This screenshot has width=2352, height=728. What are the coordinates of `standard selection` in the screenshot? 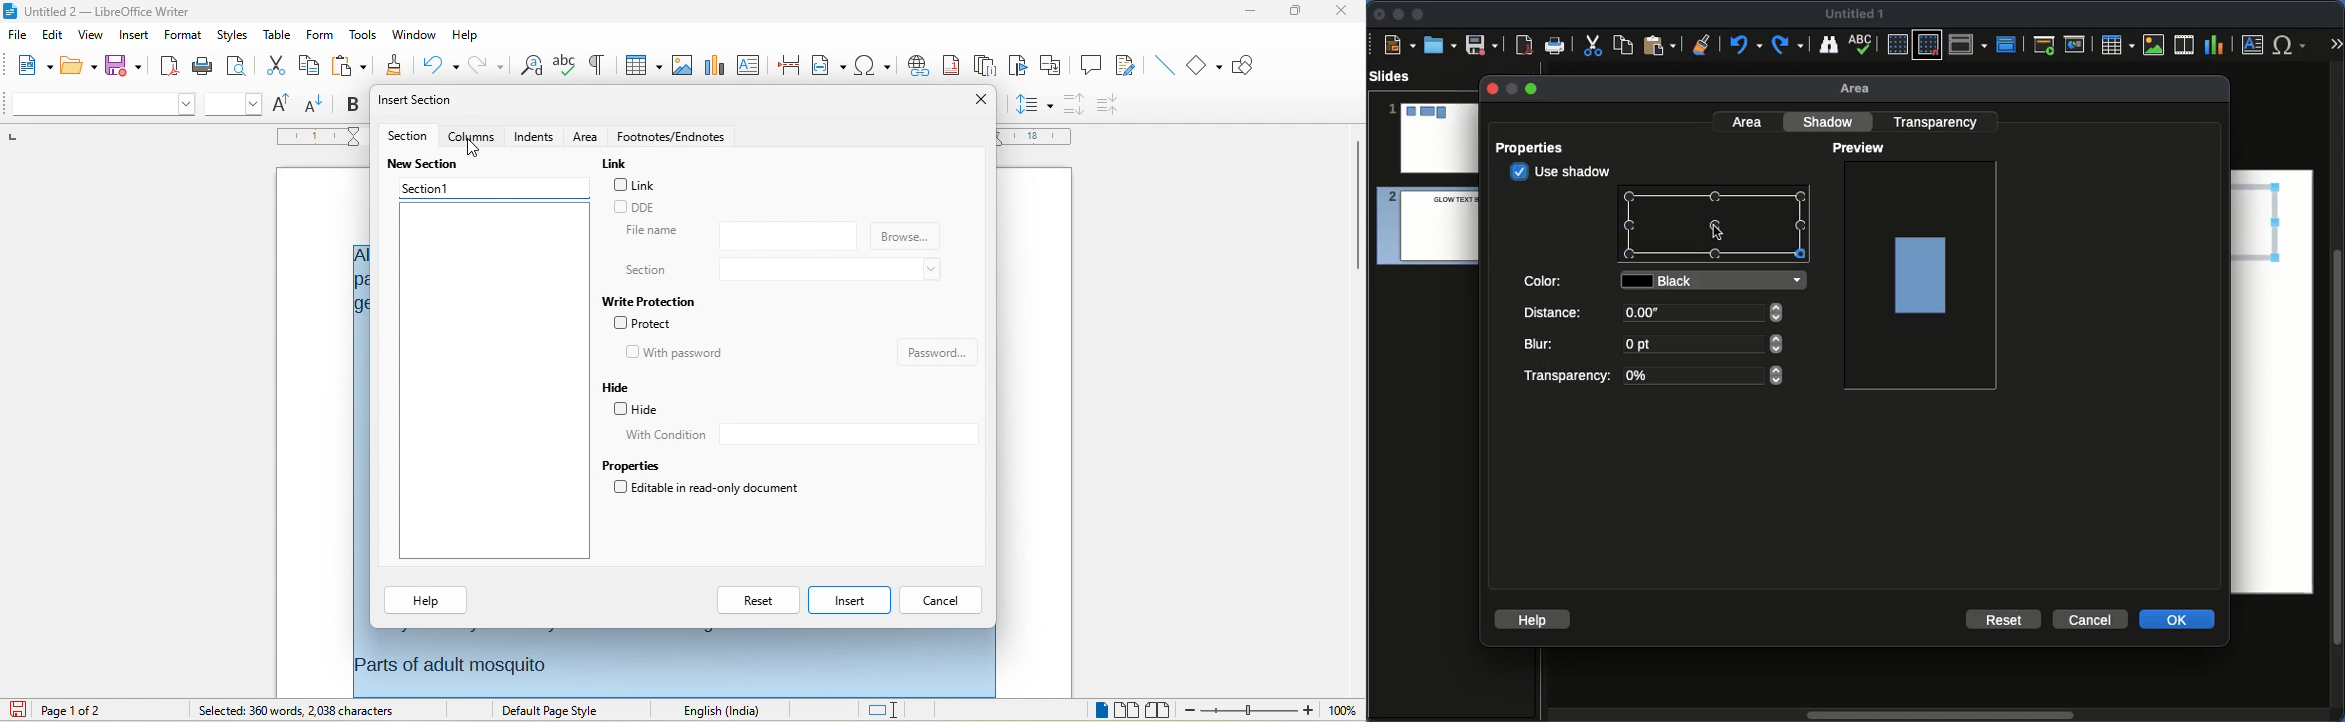 It's located at (890, 710).